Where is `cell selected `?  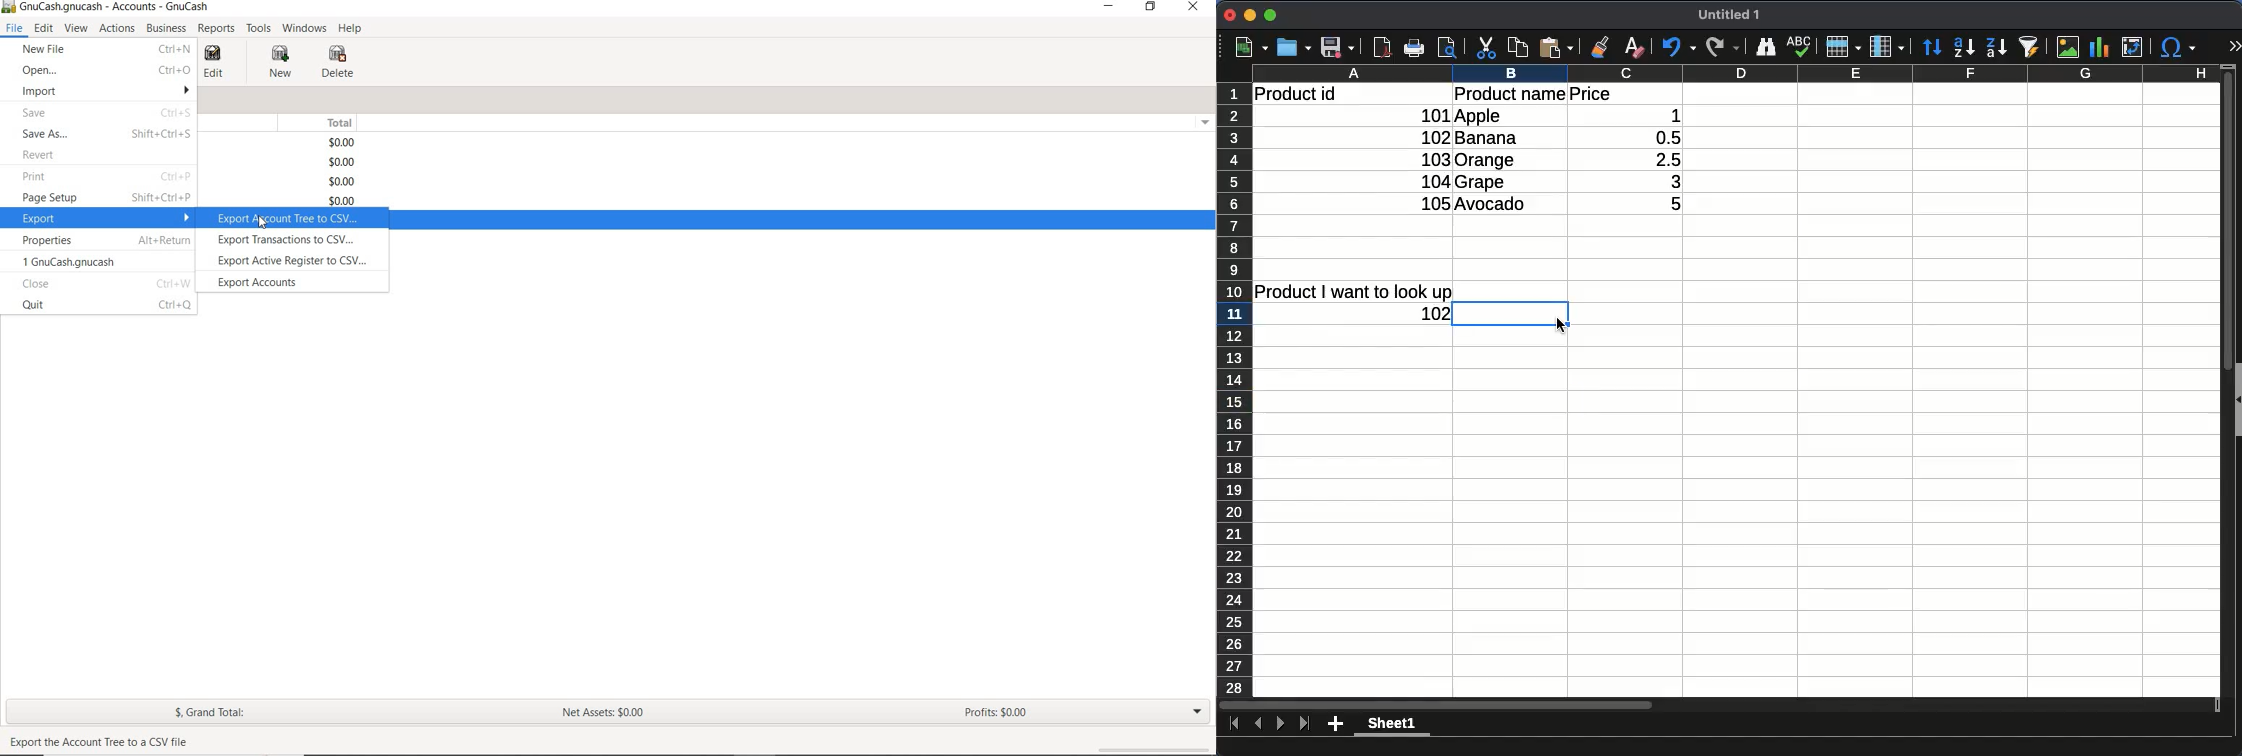
cell selected  is located at coordinates (1511, 314).